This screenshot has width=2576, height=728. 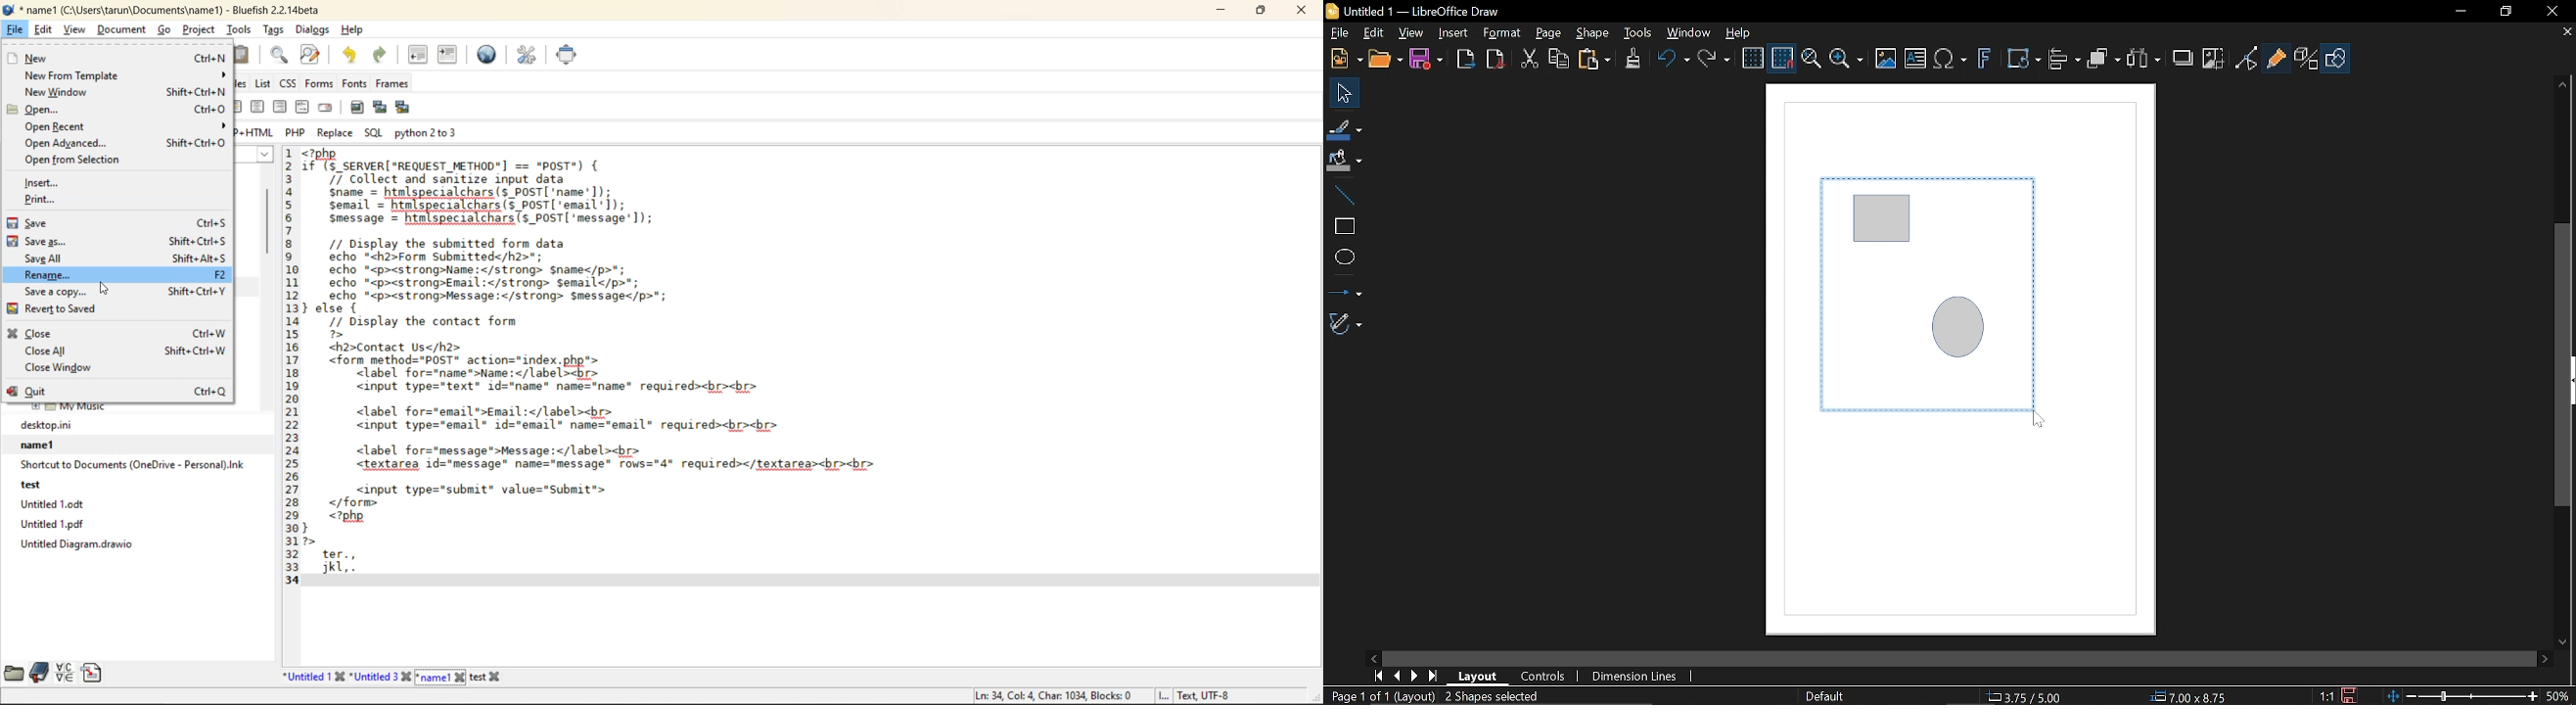 I want to click on Cursor, so click(x=2038, y=421).